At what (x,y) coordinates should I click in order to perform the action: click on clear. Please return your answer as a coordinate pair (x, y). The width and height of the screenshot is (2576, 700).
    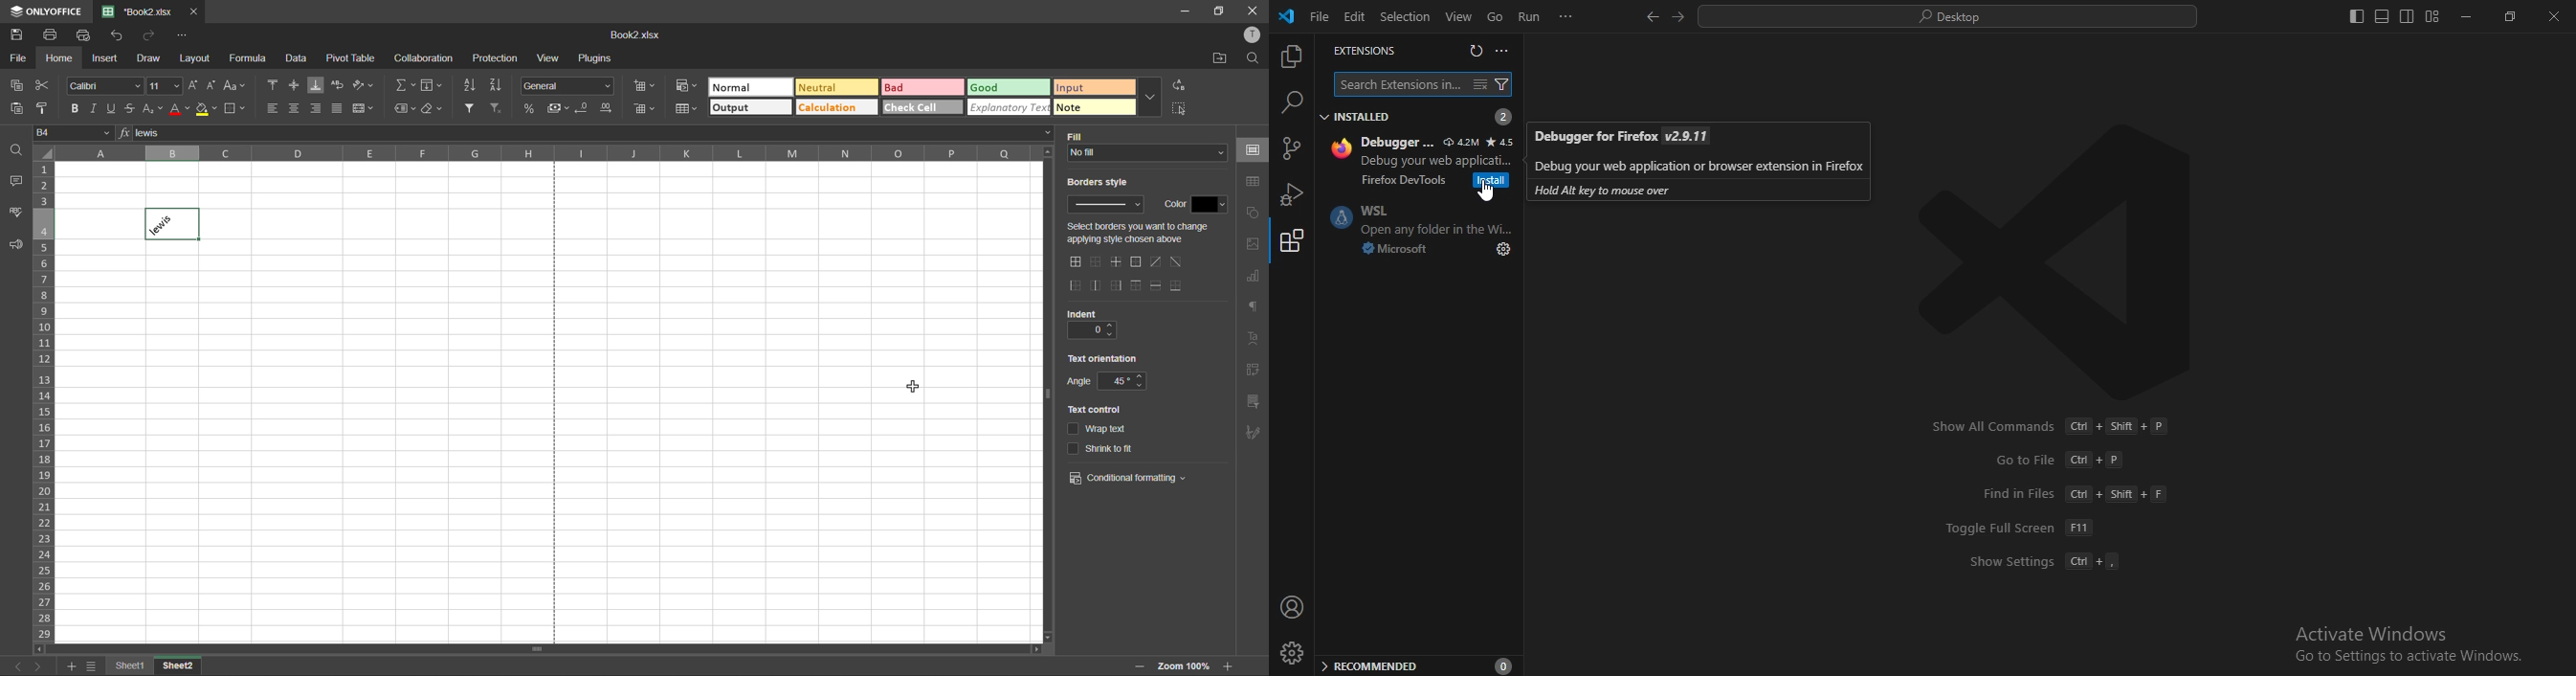
    Looking at the image, I should click on (432, 108).